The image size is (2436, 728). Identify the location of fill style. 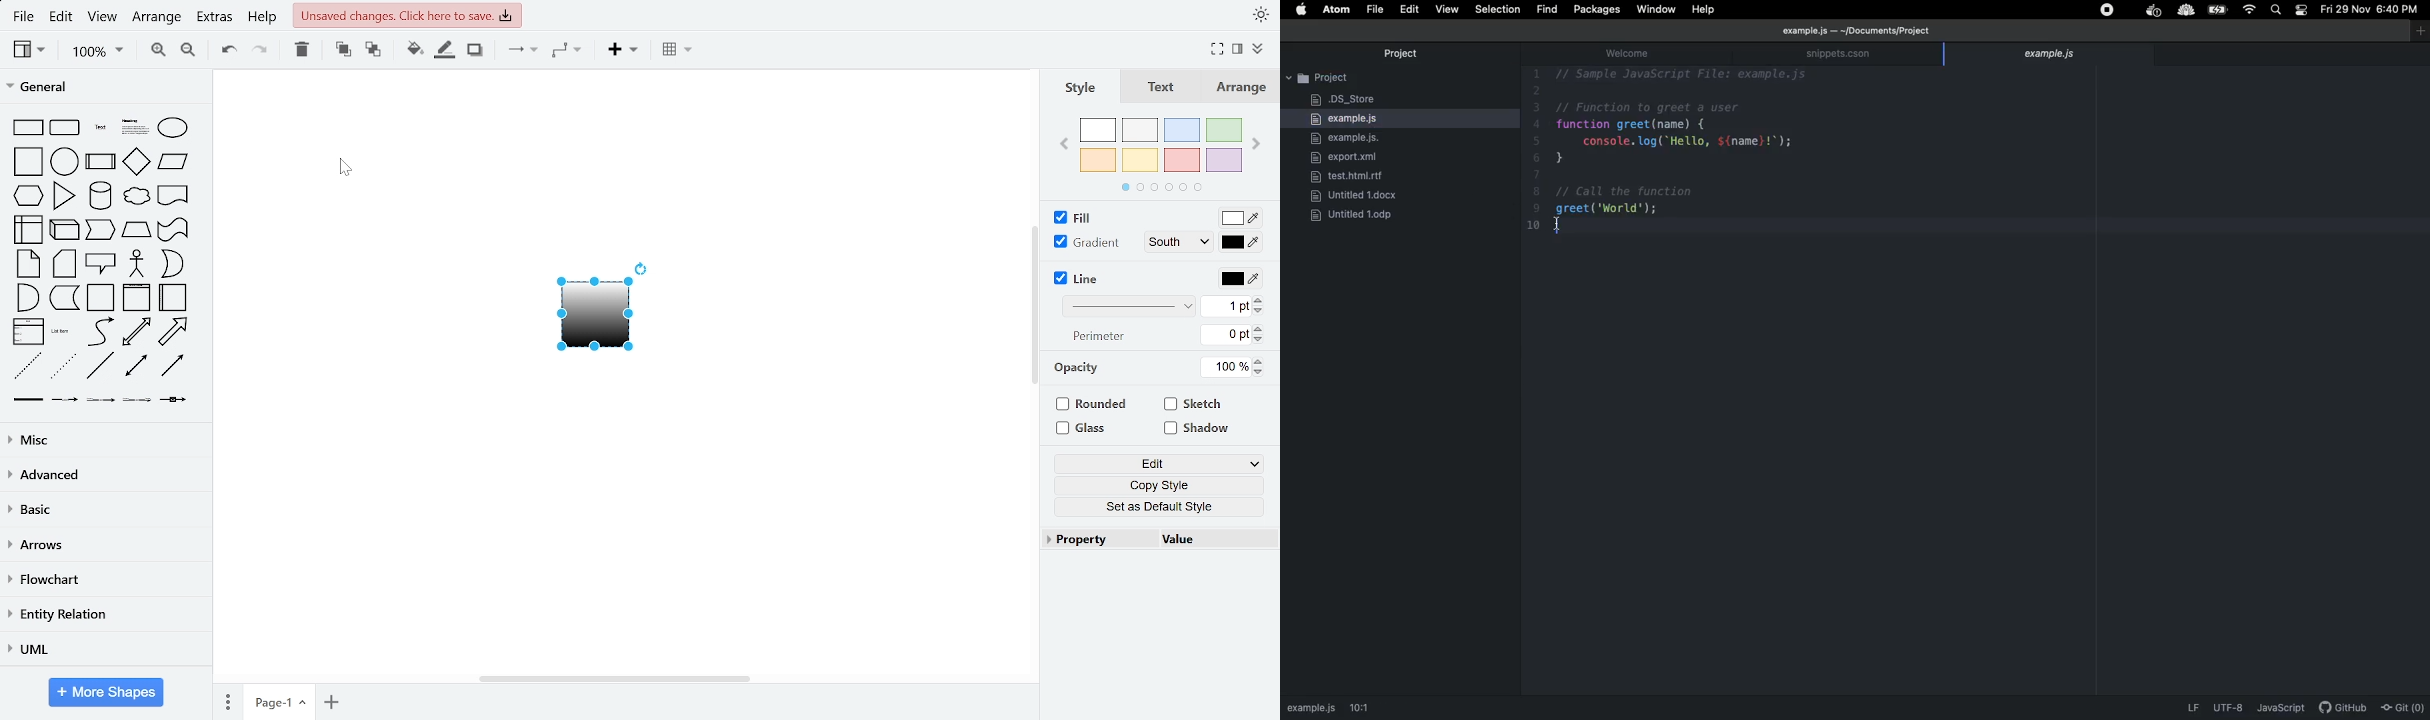
(1178, 219).